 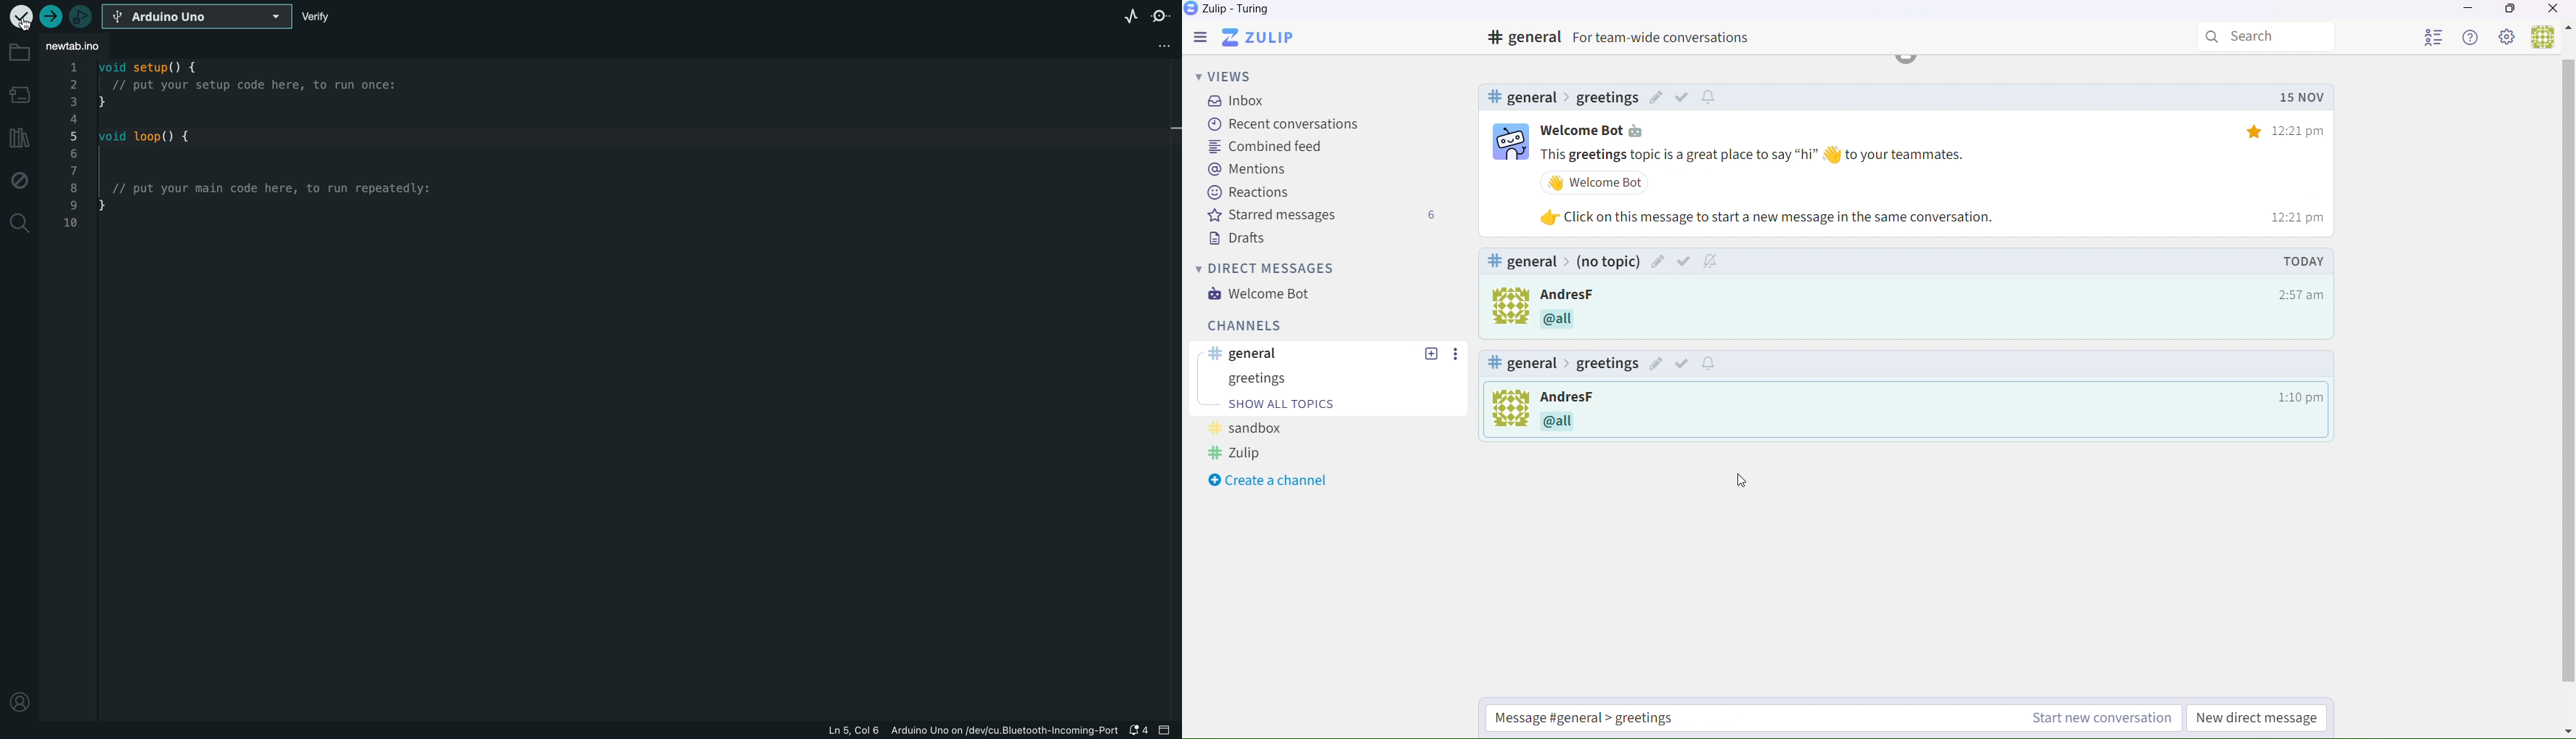 I want to click on #general> (No Topic), so click(x=1560, y=361).